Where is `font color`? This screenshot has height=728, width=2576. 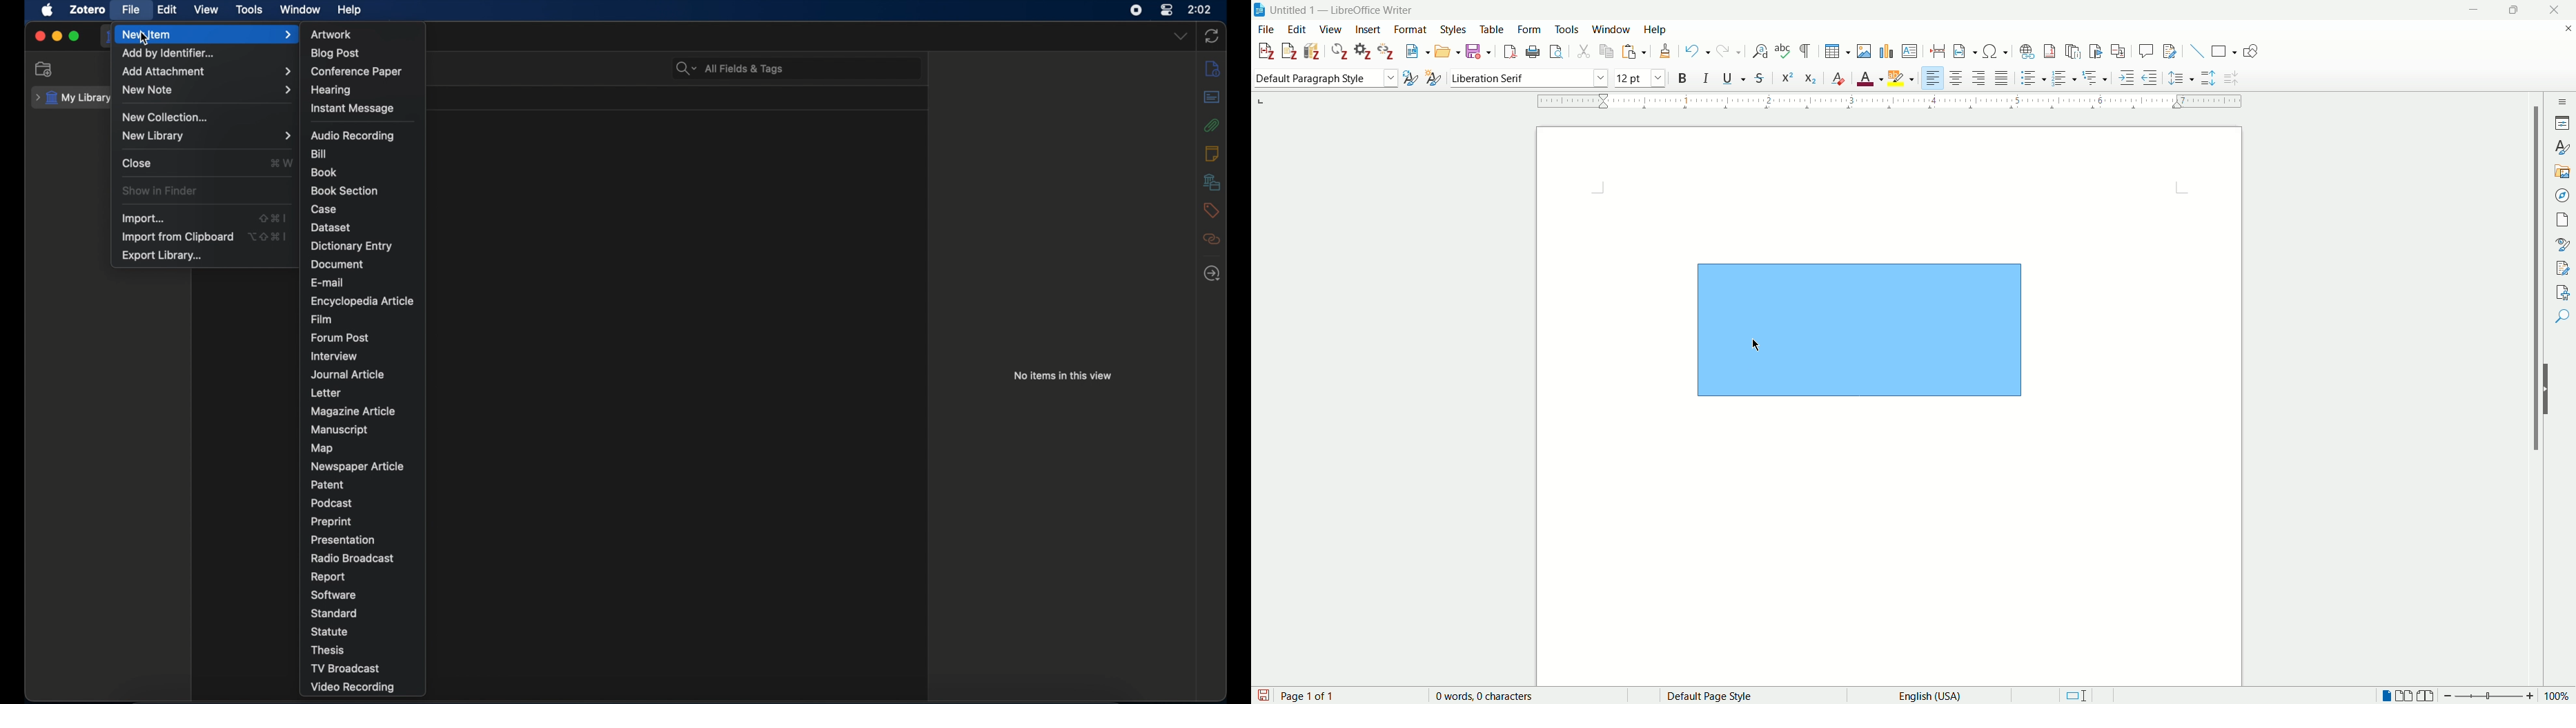
font color is located at coordinates (1872, 77).